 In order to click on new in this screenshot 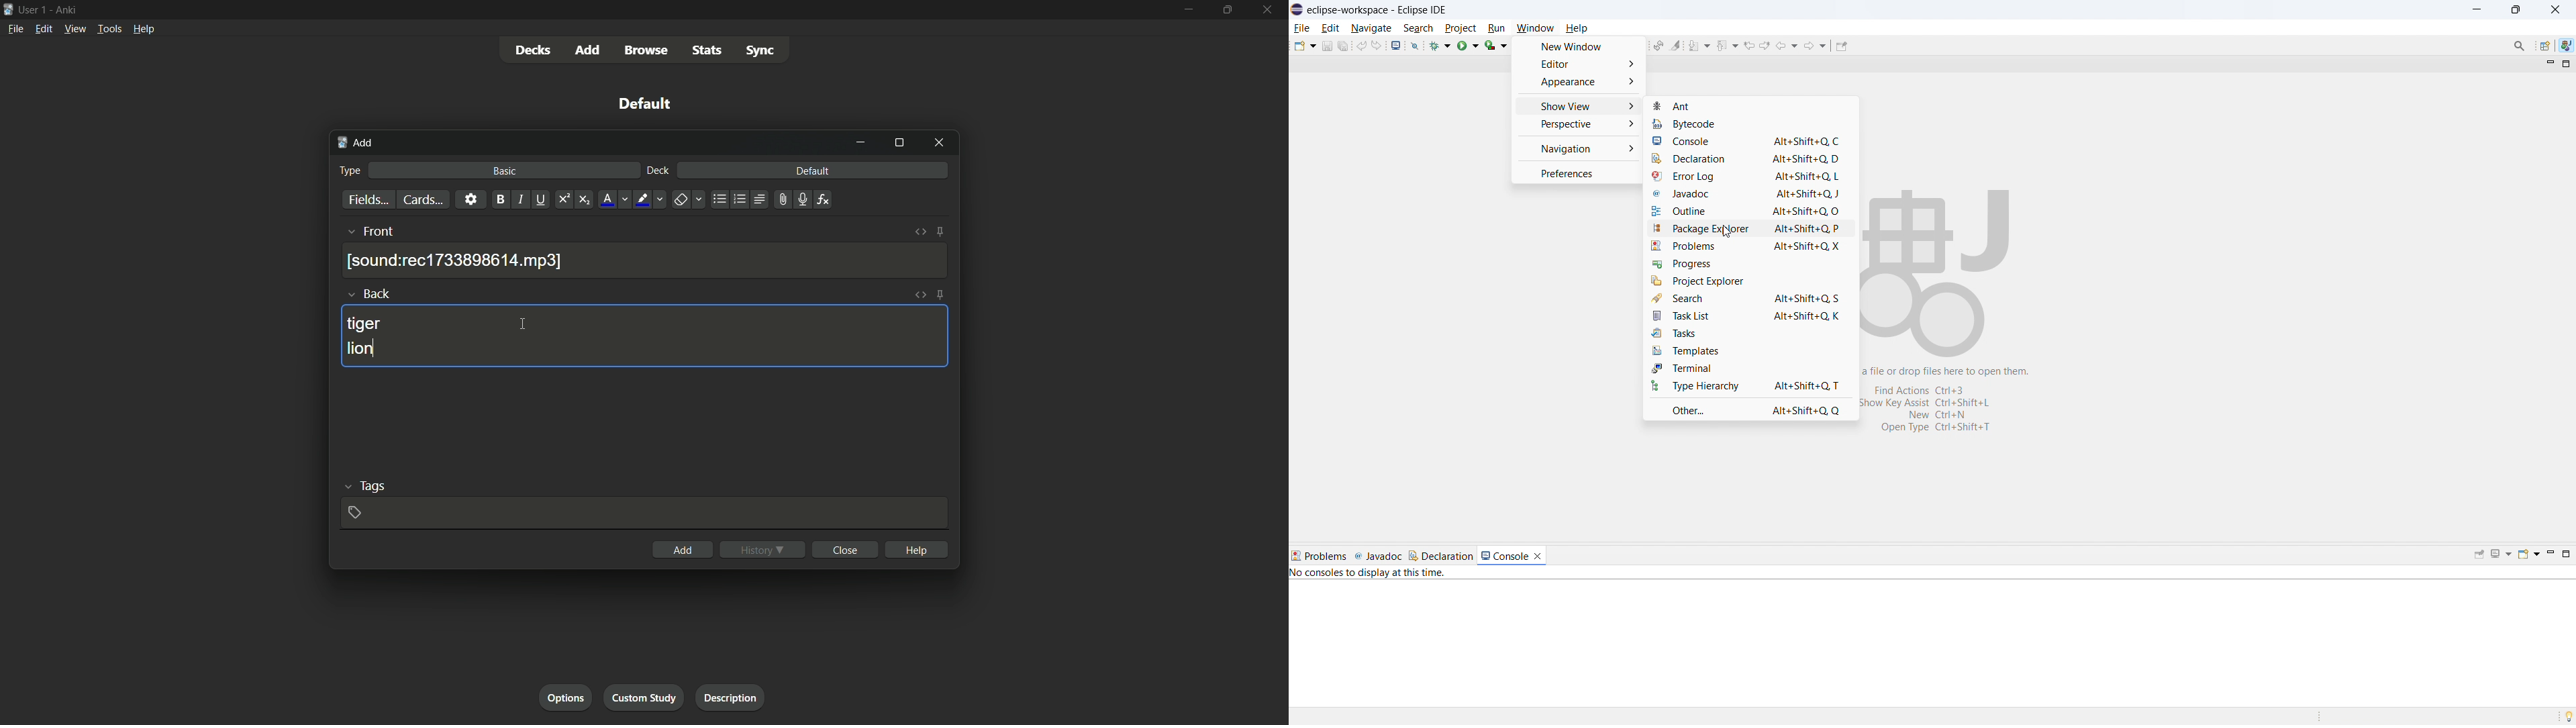, I will do `click(1304, 46)`.